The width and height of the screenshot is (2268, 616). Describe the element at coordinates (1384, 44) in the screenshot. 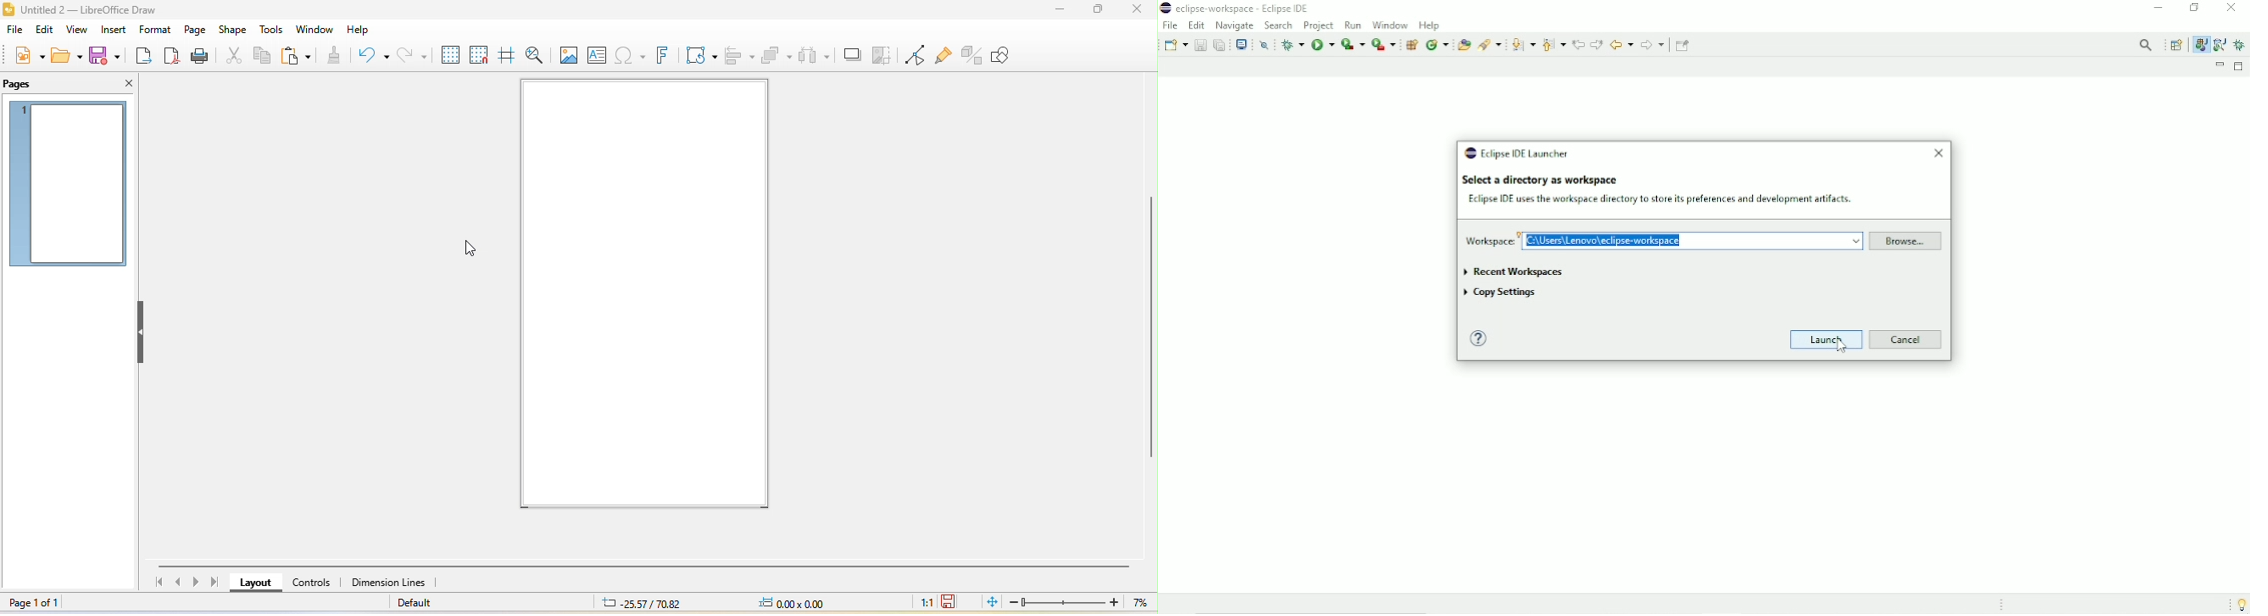

I see `Run last tool` at that location.